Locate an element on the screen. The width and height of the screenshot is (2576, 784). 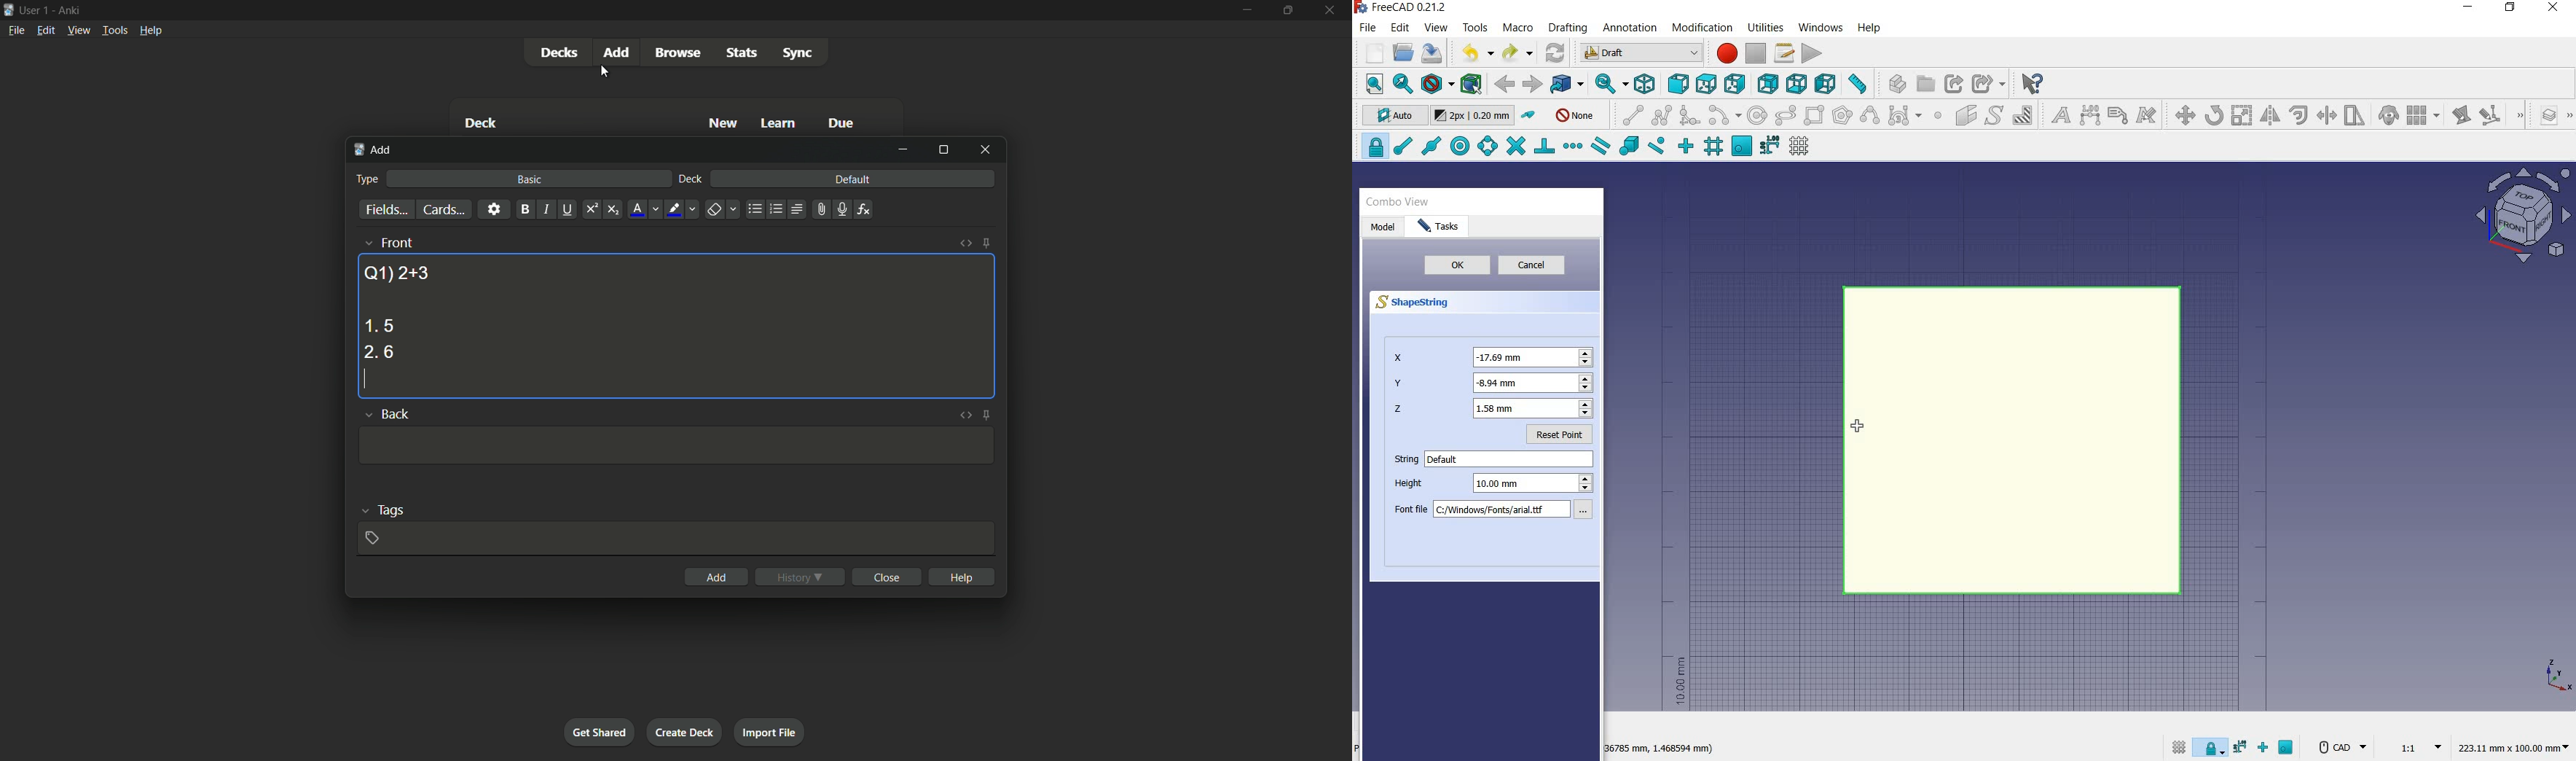
annotation is located at coordinates (1631, 29).